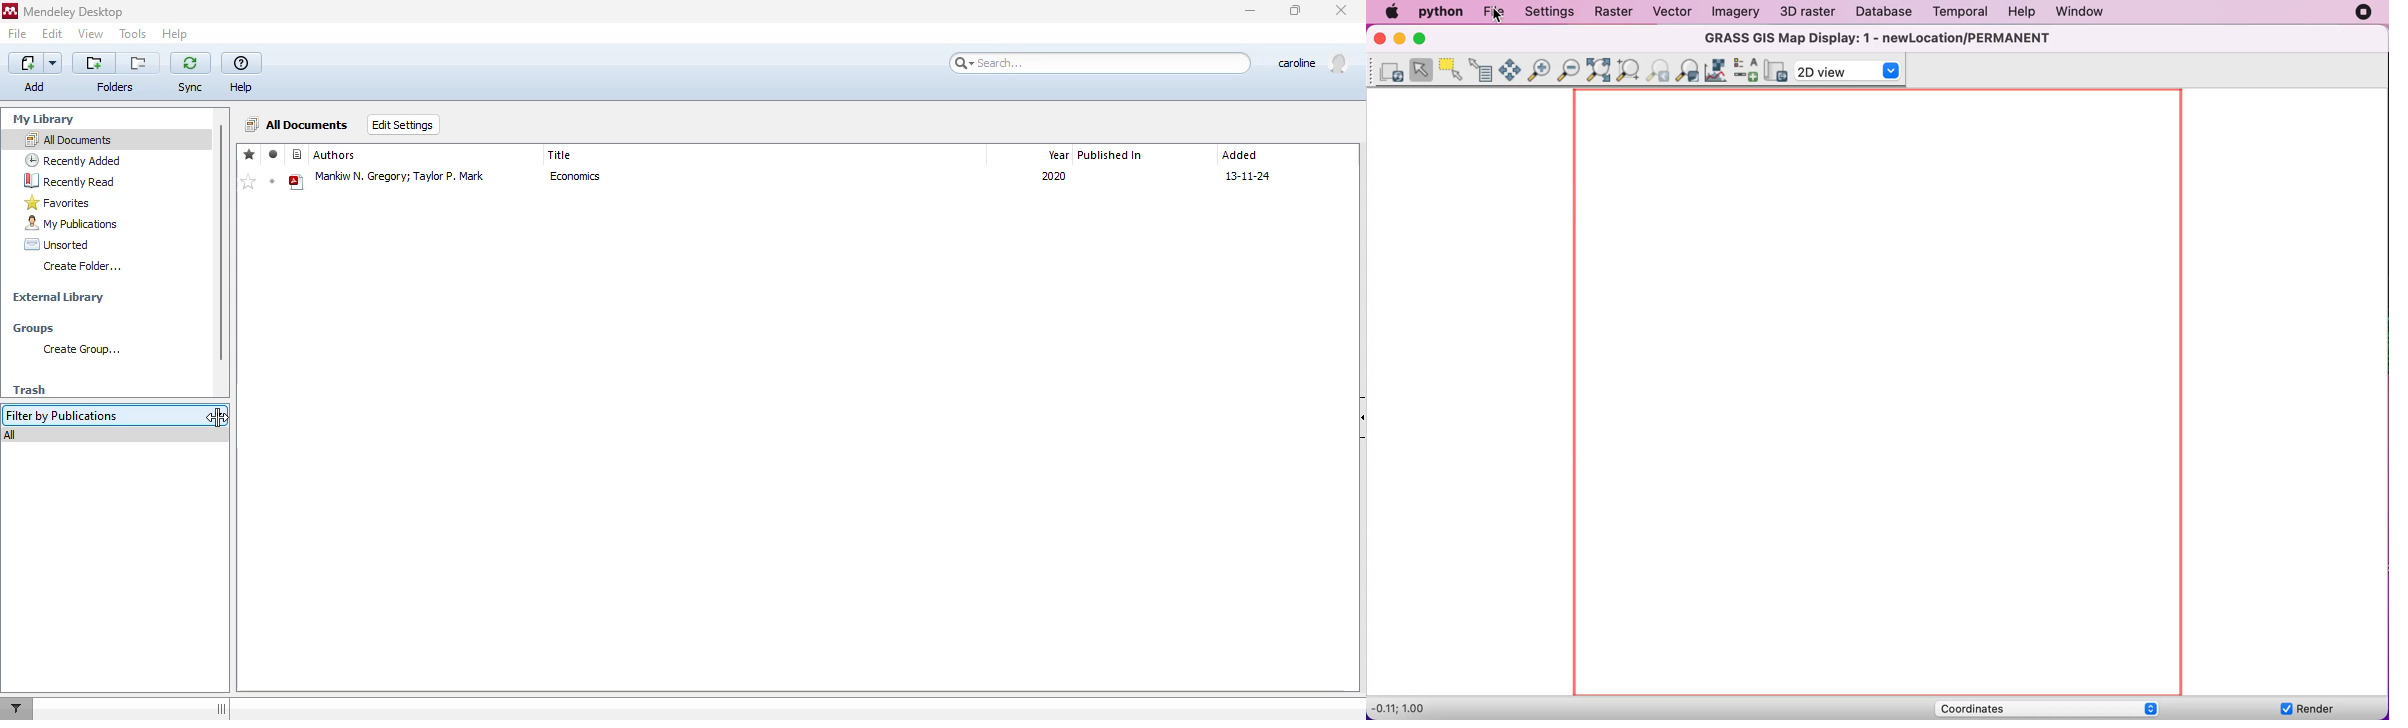 The width and height of the screenshot is (2408, 728). What do you see at coordinates (248, 182) in the screenshot?
I see `add to favorites` at bounding box center [248, 182].